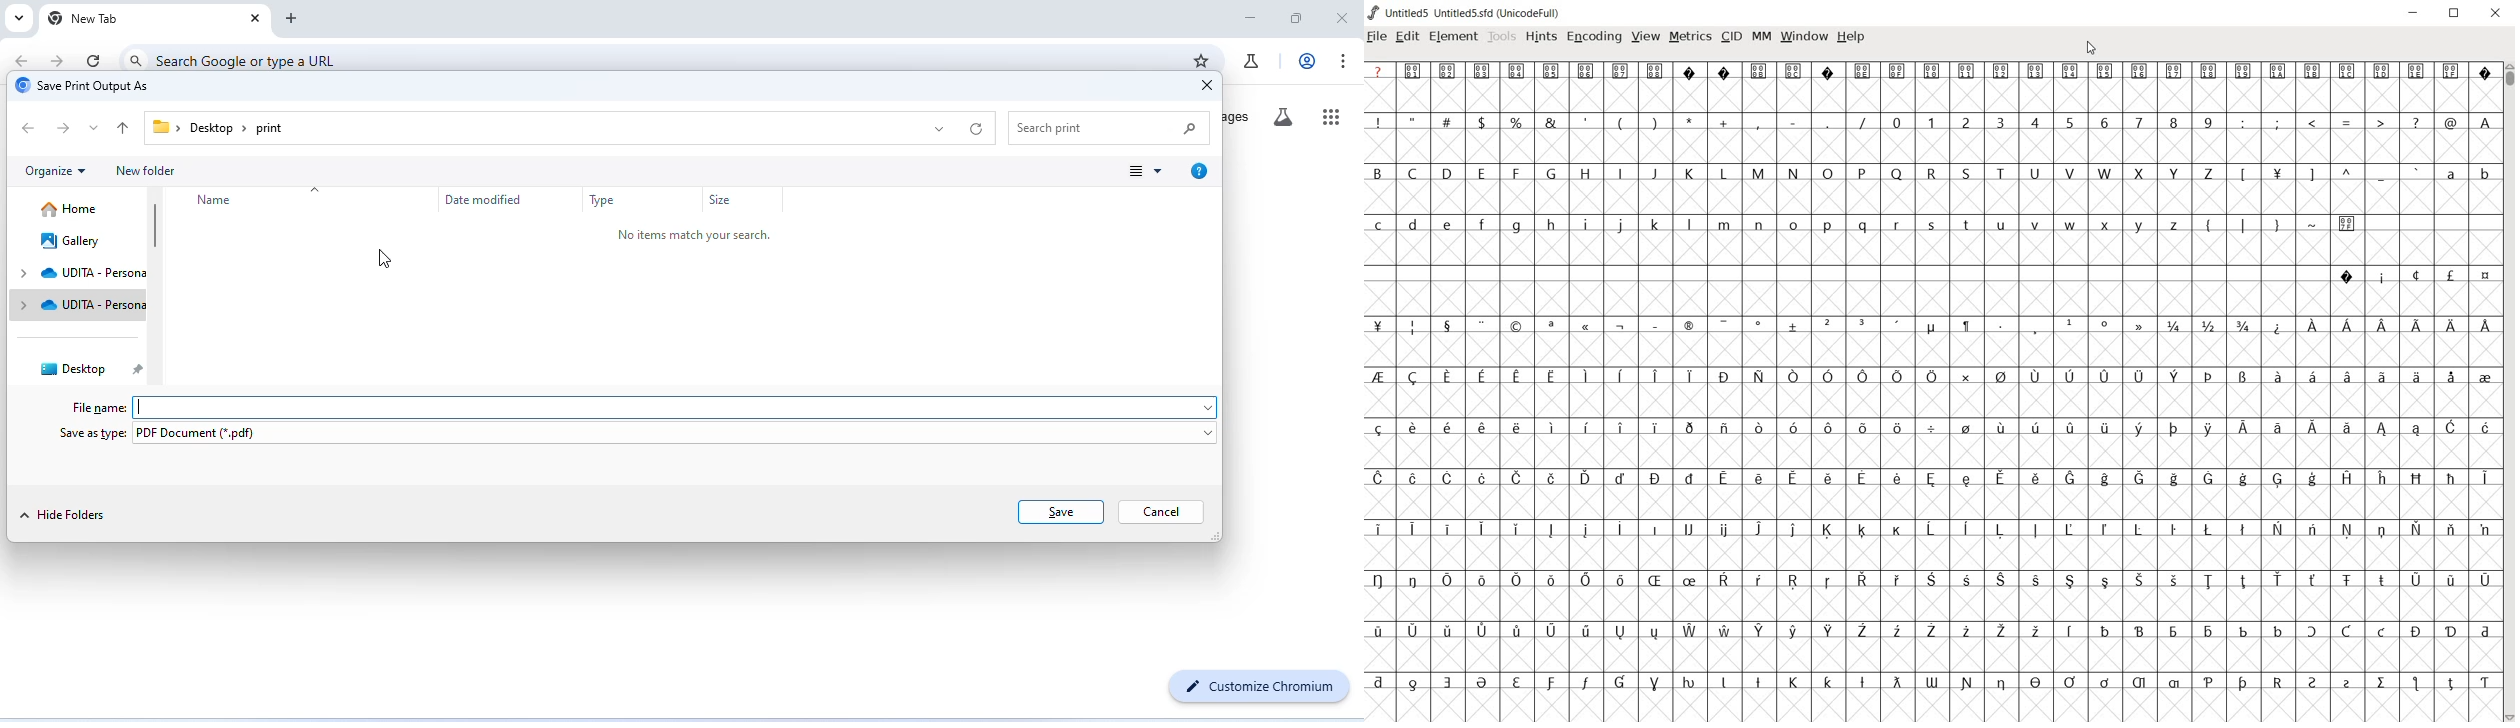 The image size is (2520, 728). What do you see at coordinates (2383, 530) in the screenshot?
I see `Symbol` at bounding box center [2383, 530].